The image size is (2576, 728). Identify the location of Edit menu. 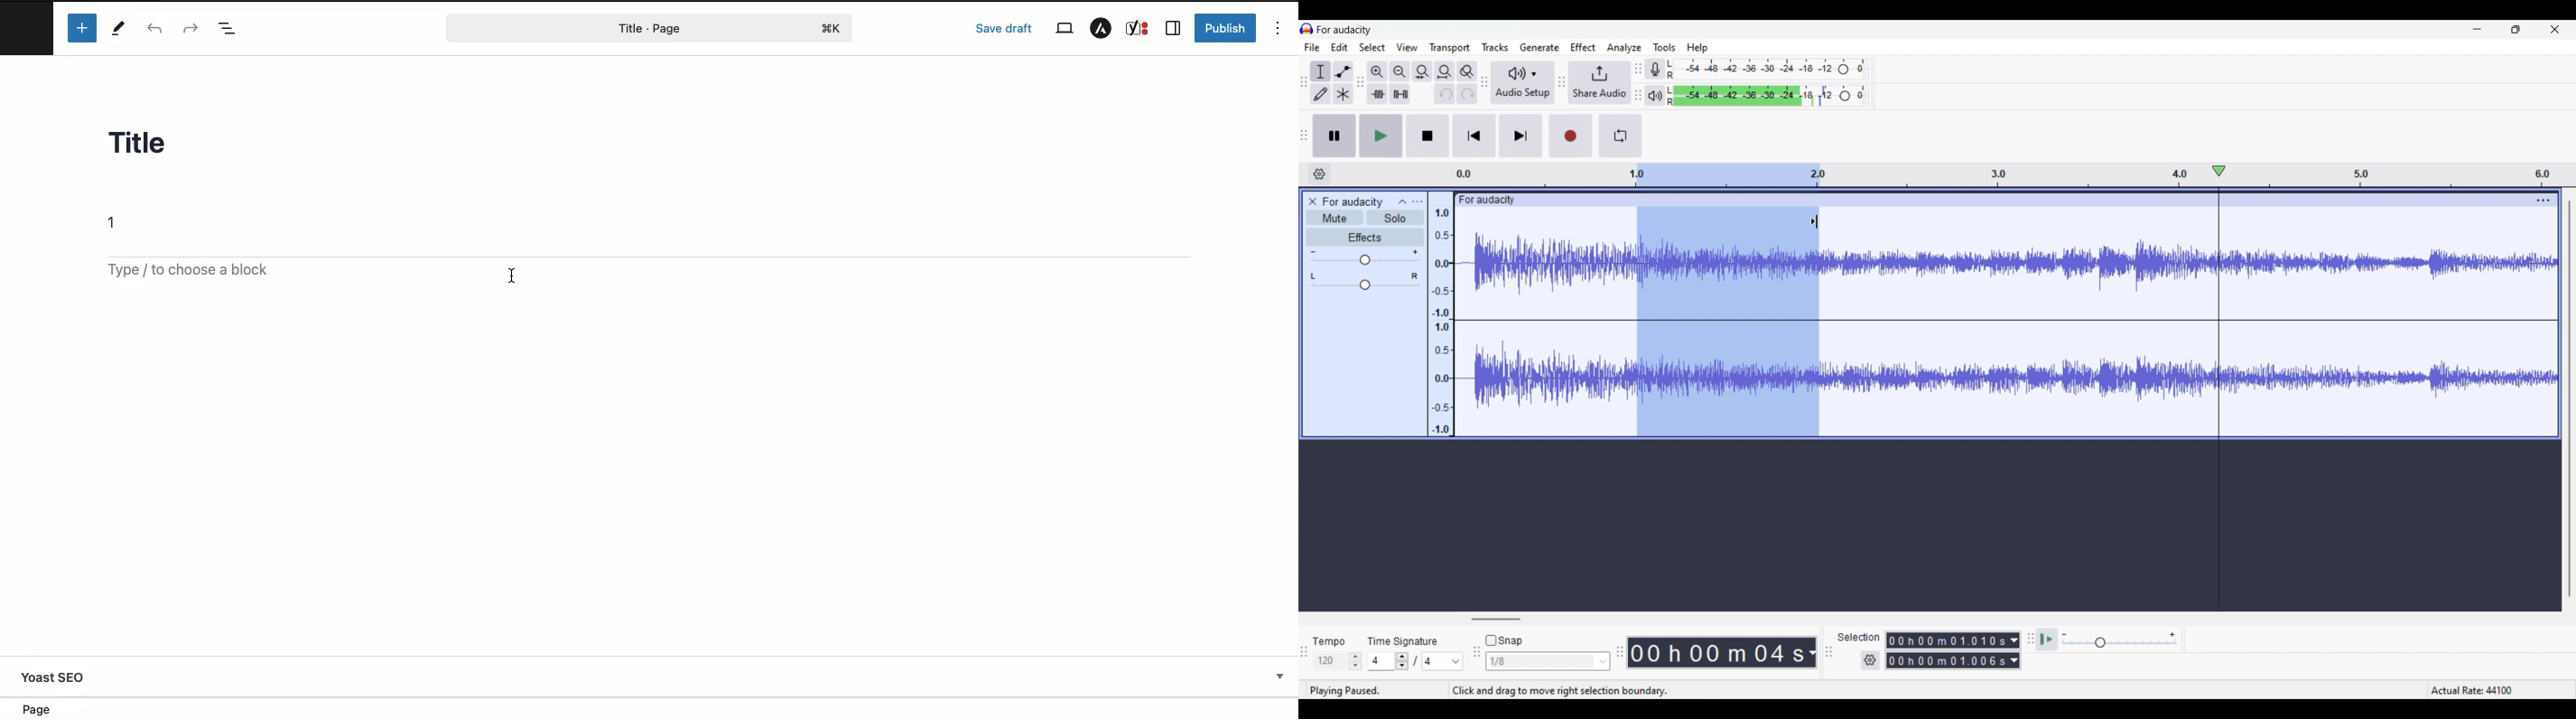
(1339, 47).